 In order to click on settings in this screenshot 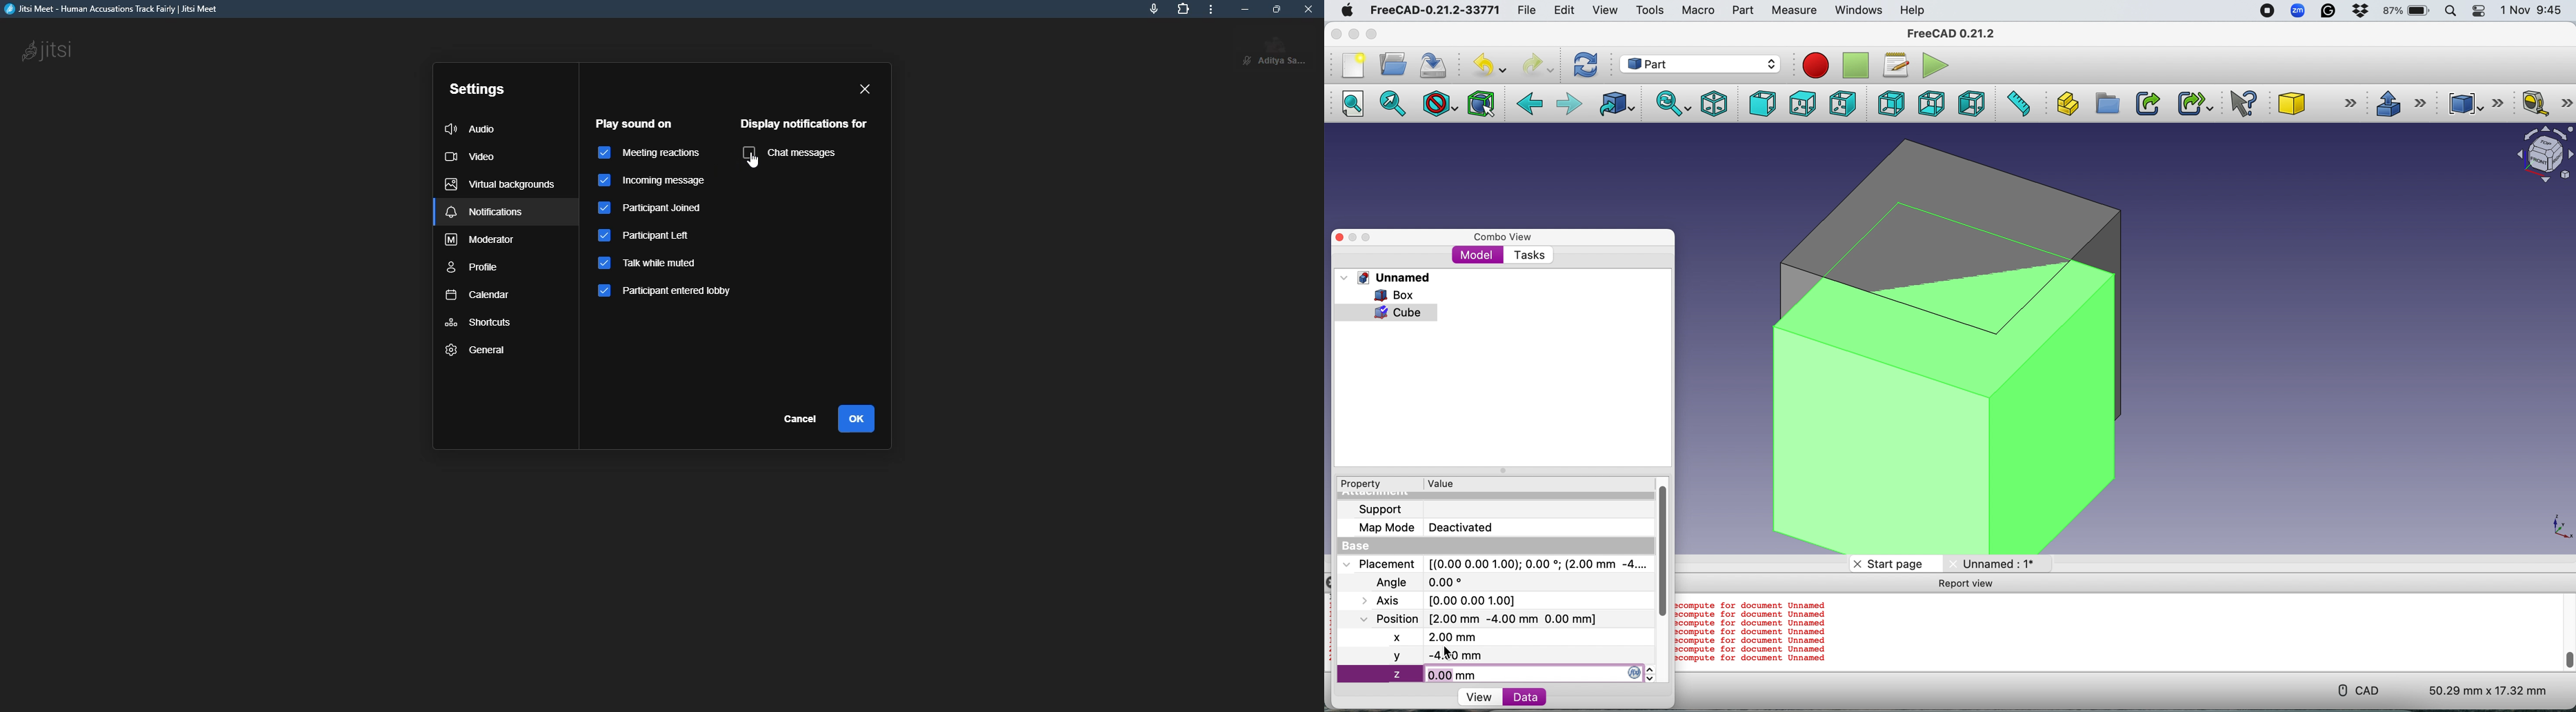, I will do `click(477, 88)`.